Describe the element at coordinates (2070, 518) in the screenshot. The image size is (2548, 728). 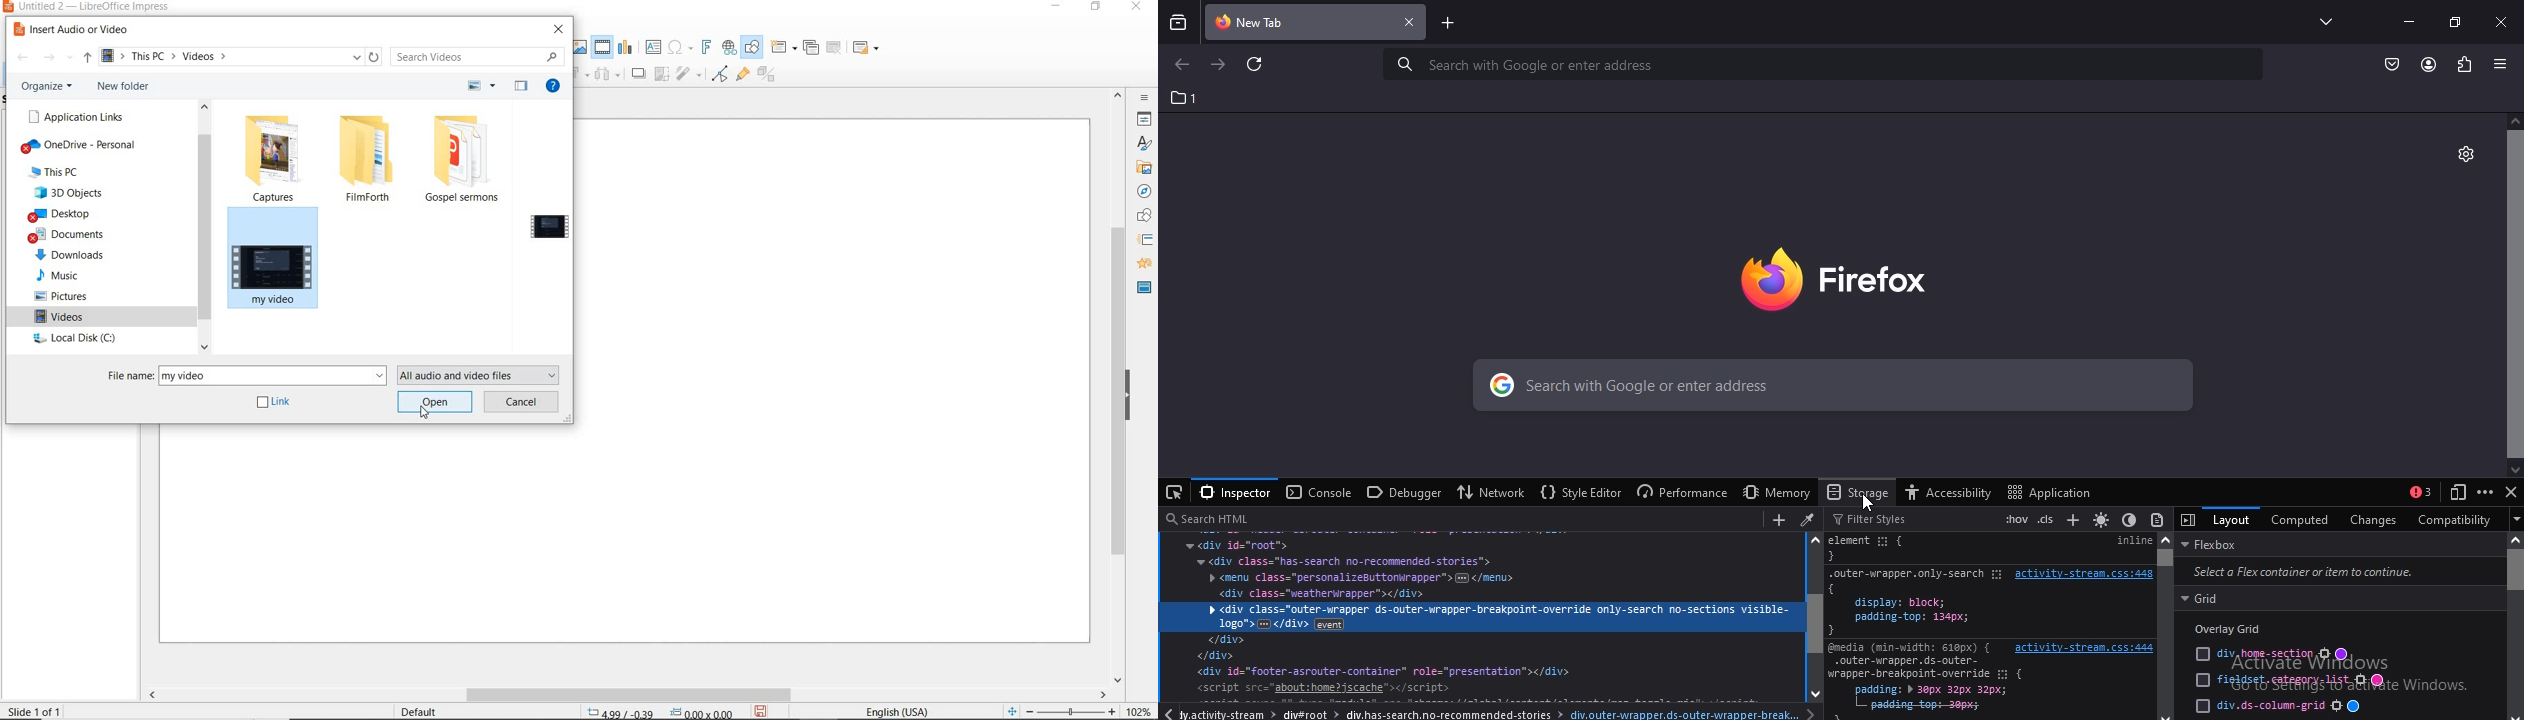
I see `add newrule` at that location.